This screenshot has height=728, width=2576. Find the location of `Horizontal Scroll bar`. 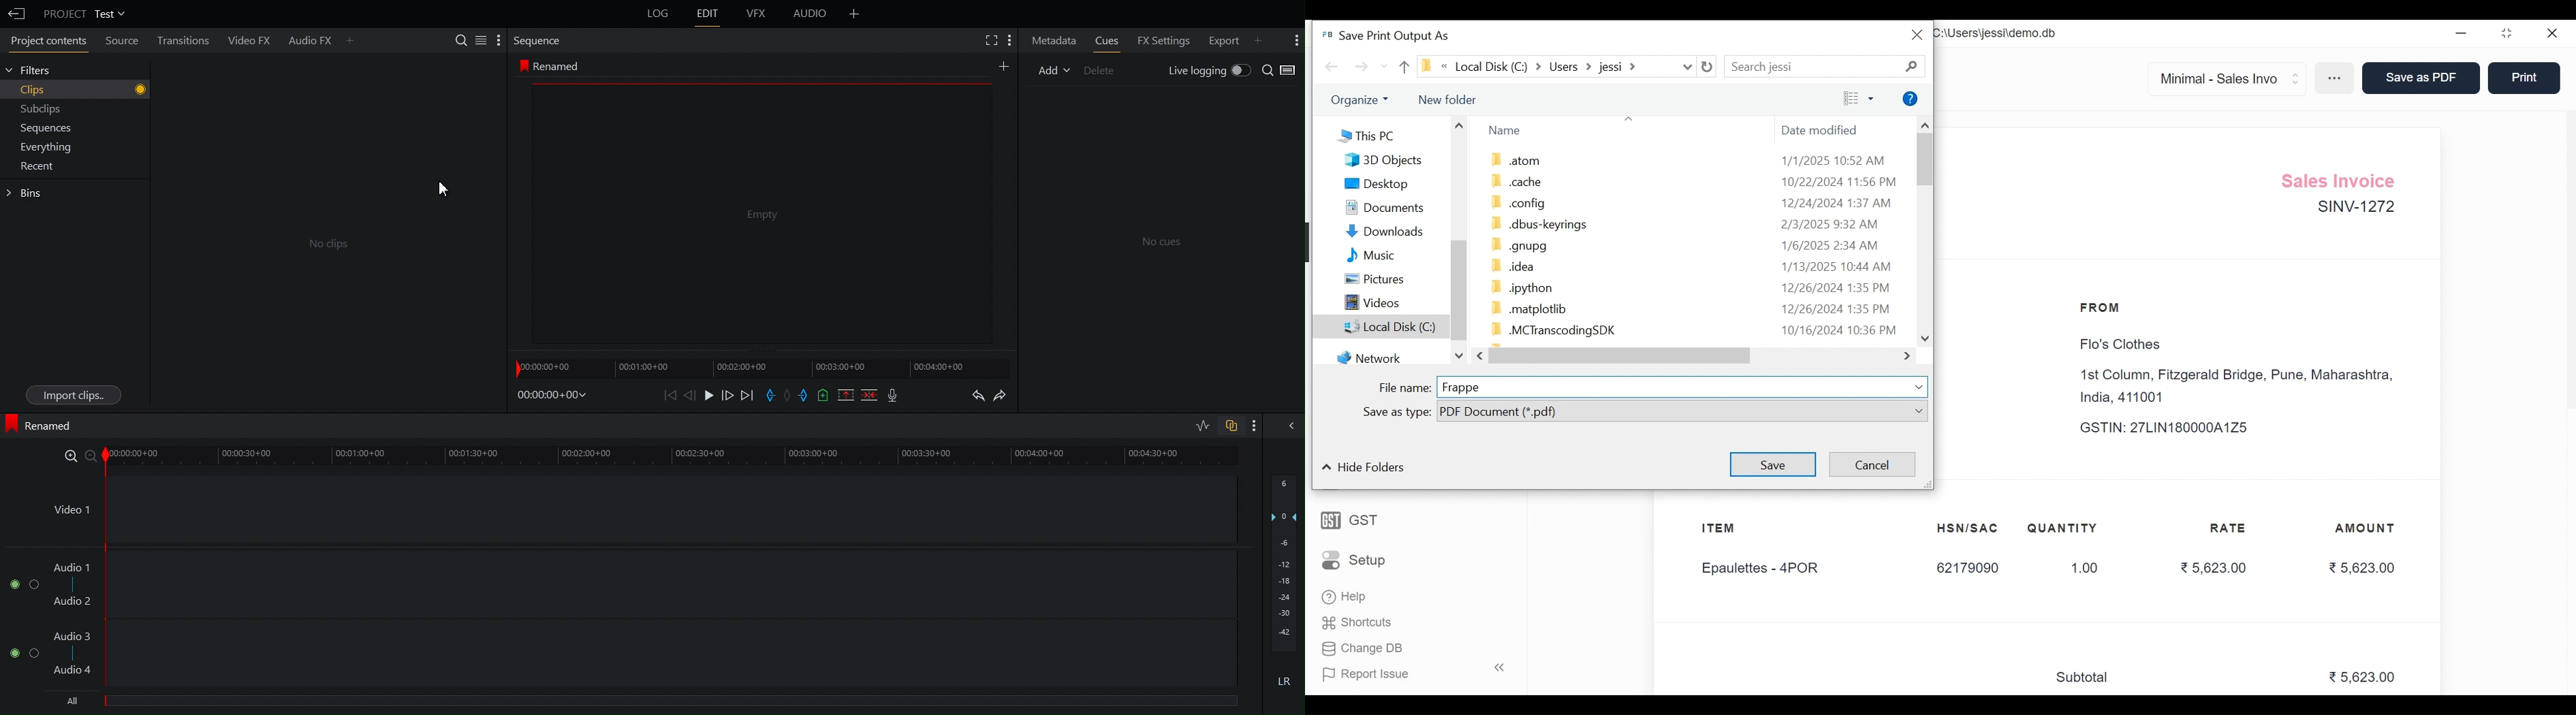

Horizontal Scroll bar is located at coordinates (1621, 356).